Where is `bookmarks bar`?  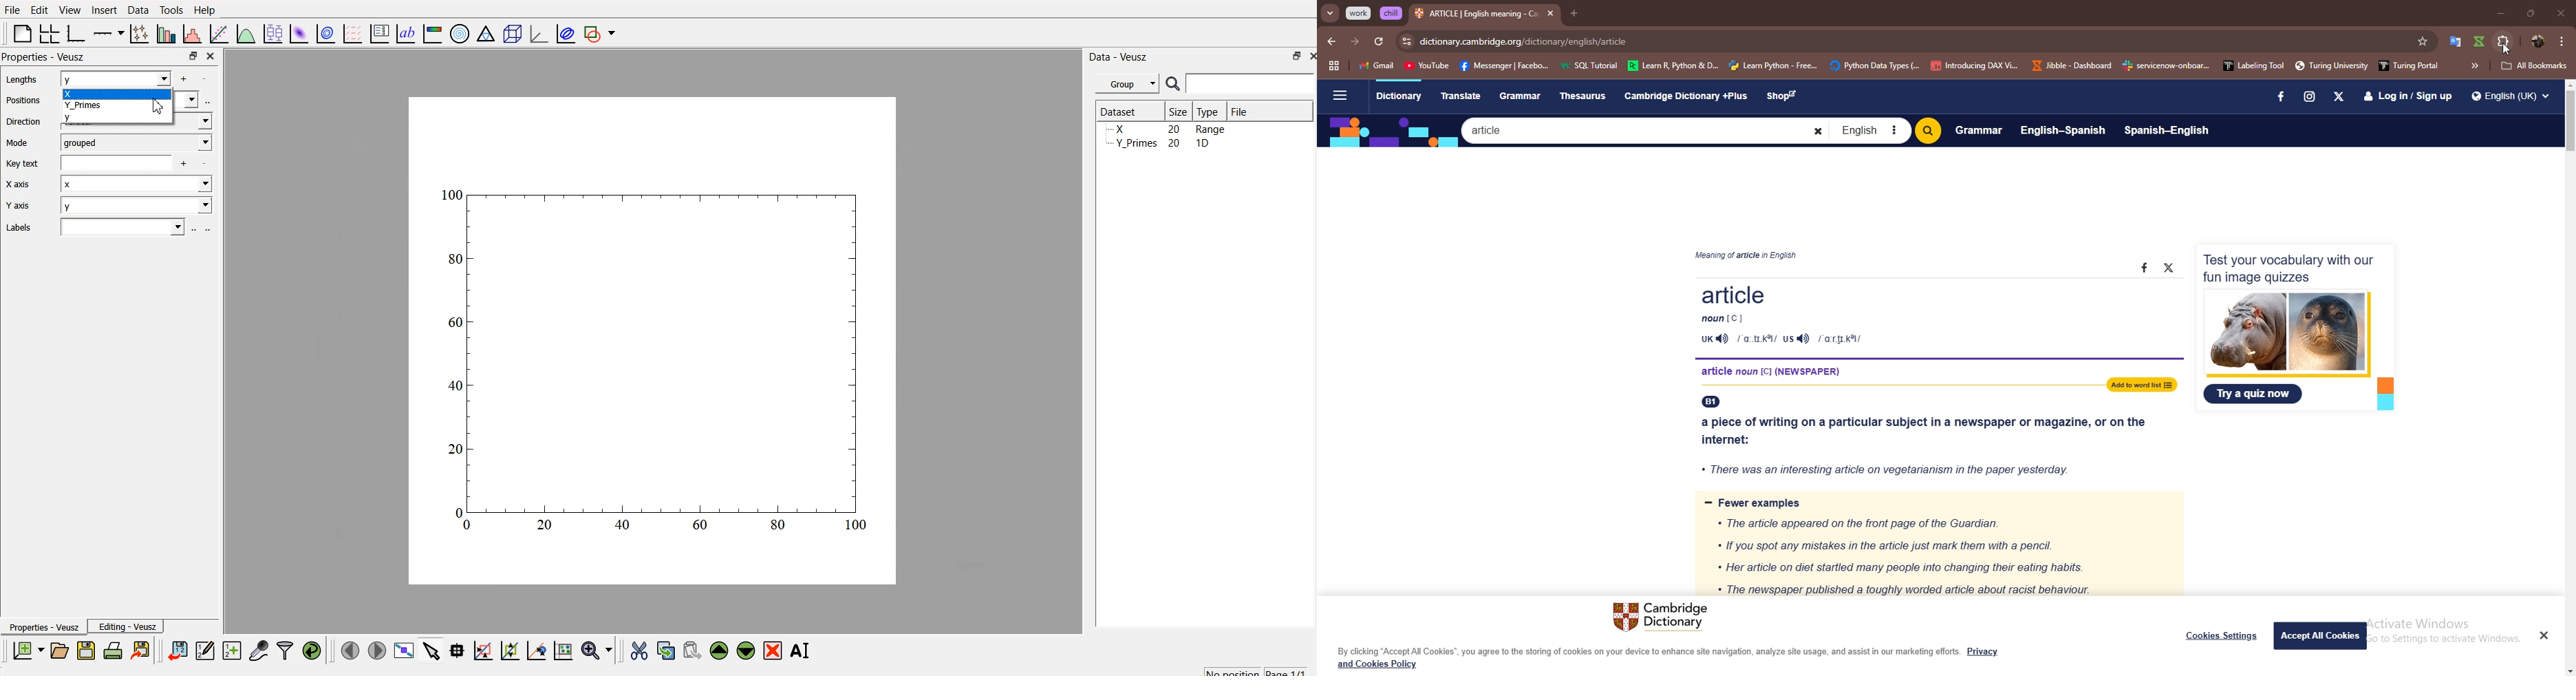
bookmarks bar is located at coordinates (1902, 66).